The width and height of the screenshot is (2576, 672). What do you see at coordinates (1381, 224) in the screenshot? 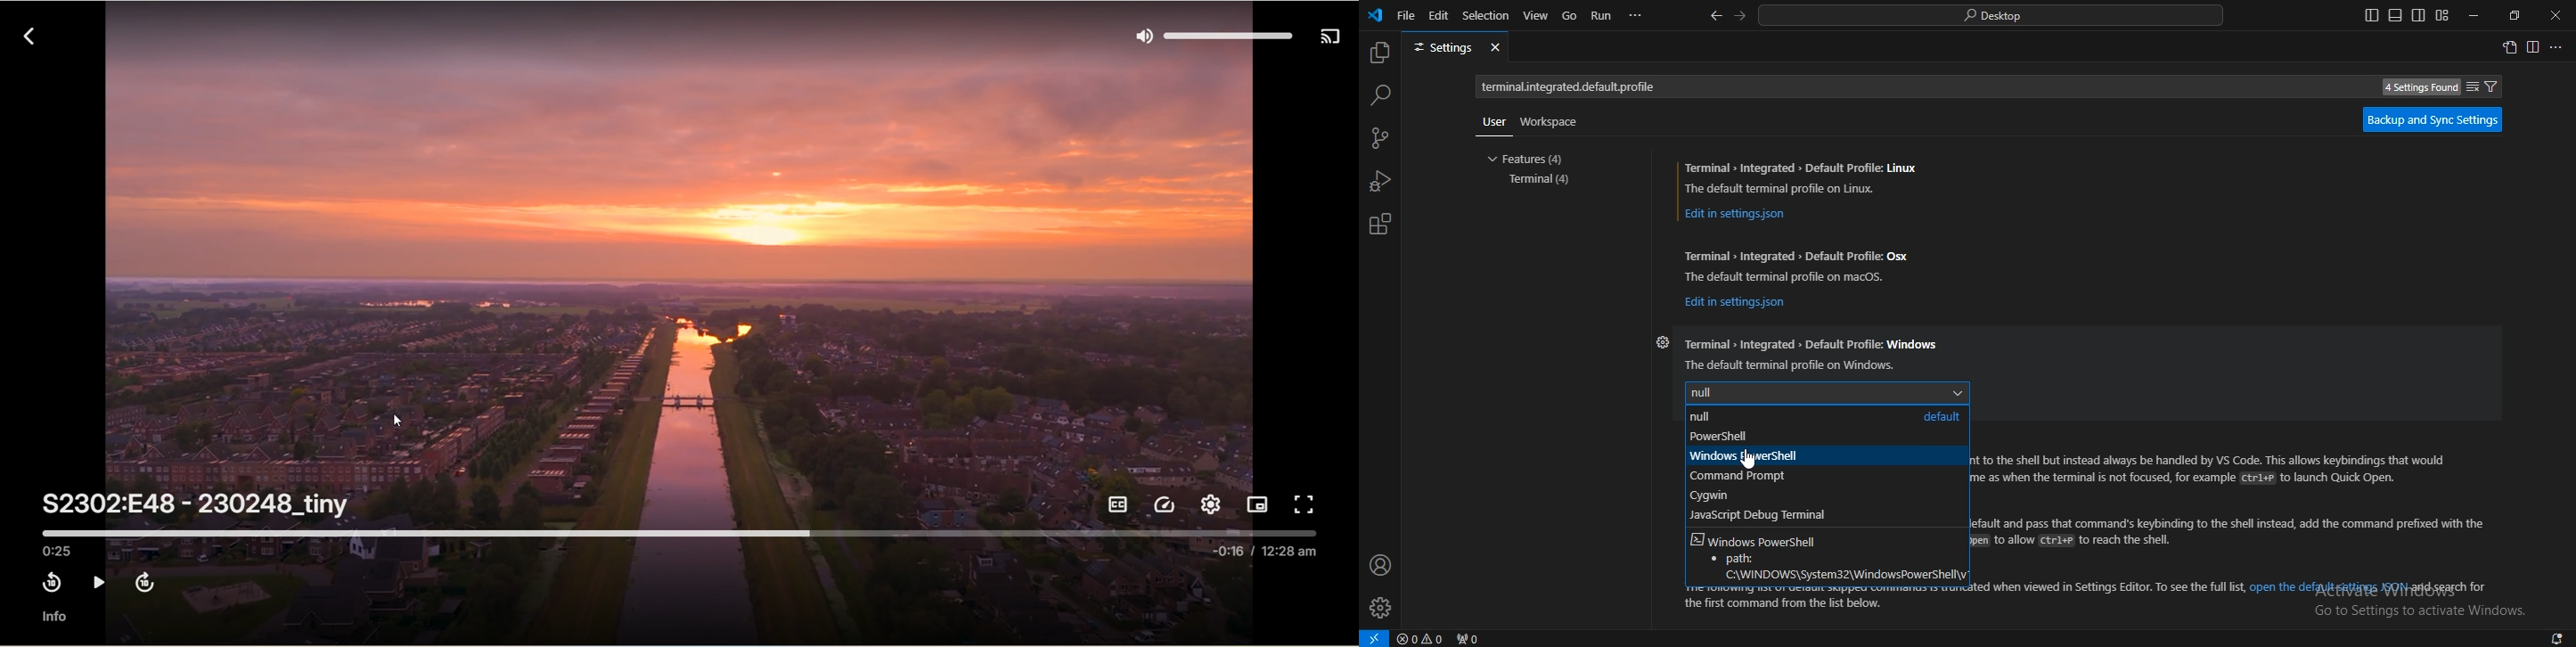
I see `extension` at bounding box center [1381, 224].